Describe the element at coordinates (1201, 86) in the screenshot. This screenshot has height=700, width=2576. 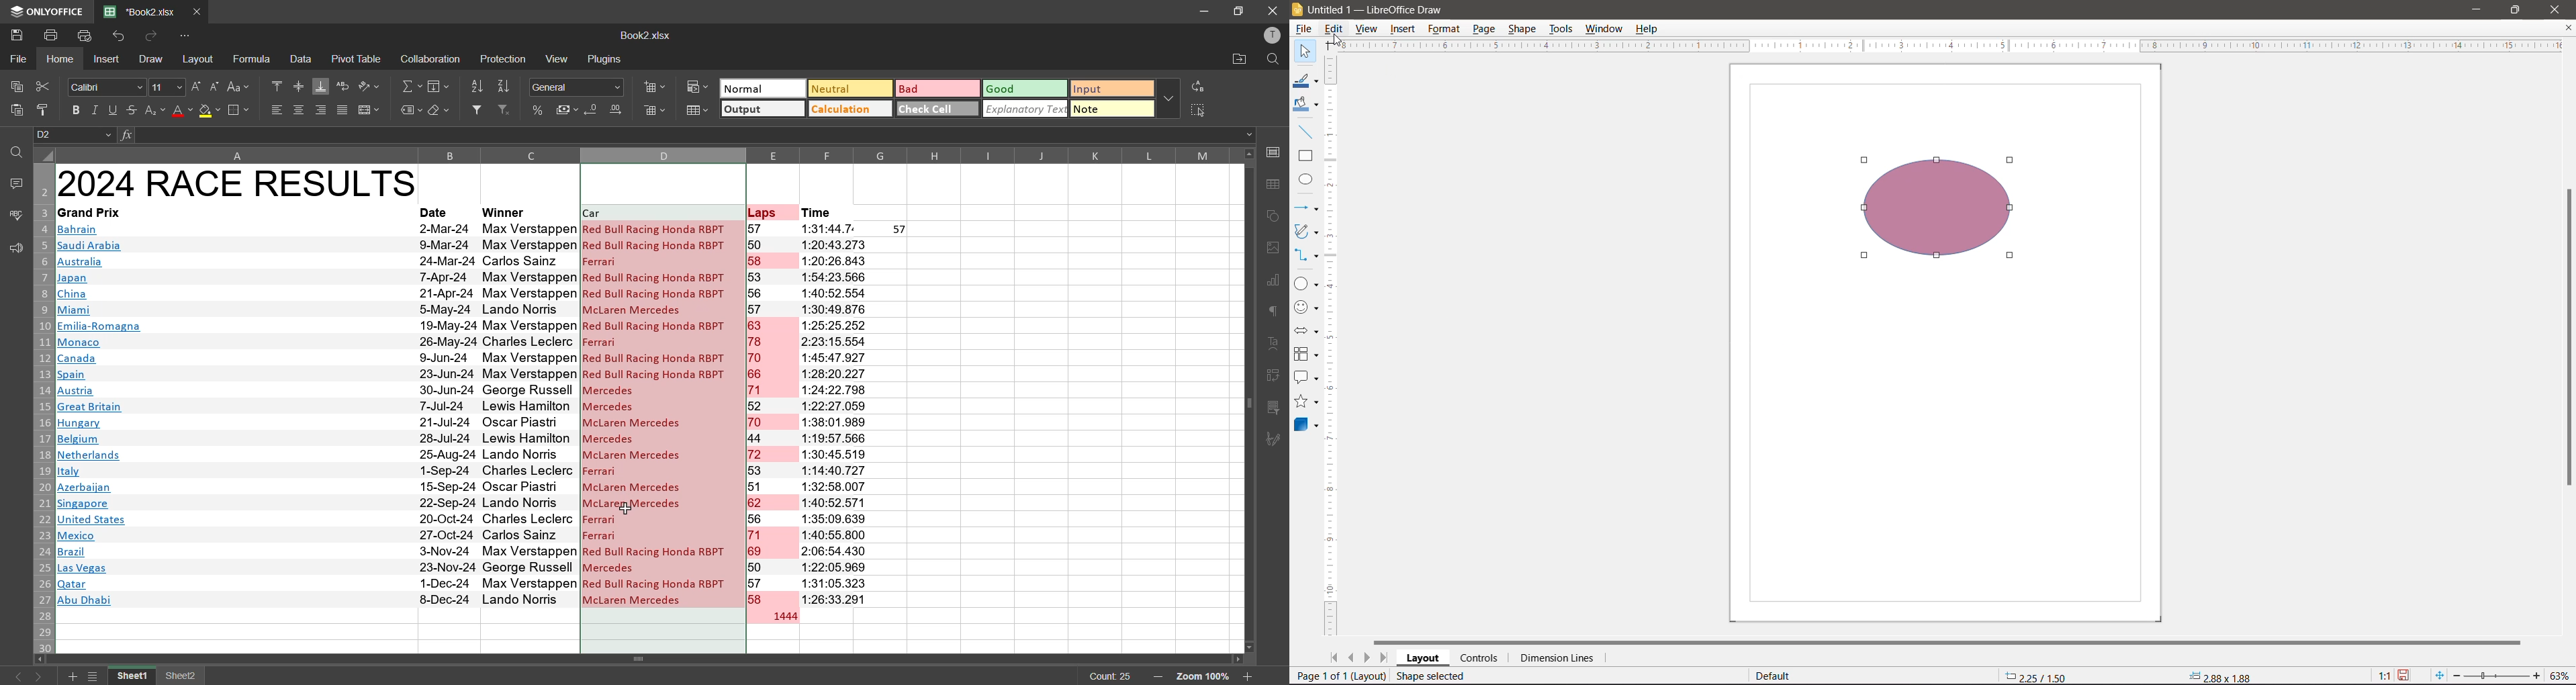
I see `replace` at that location.